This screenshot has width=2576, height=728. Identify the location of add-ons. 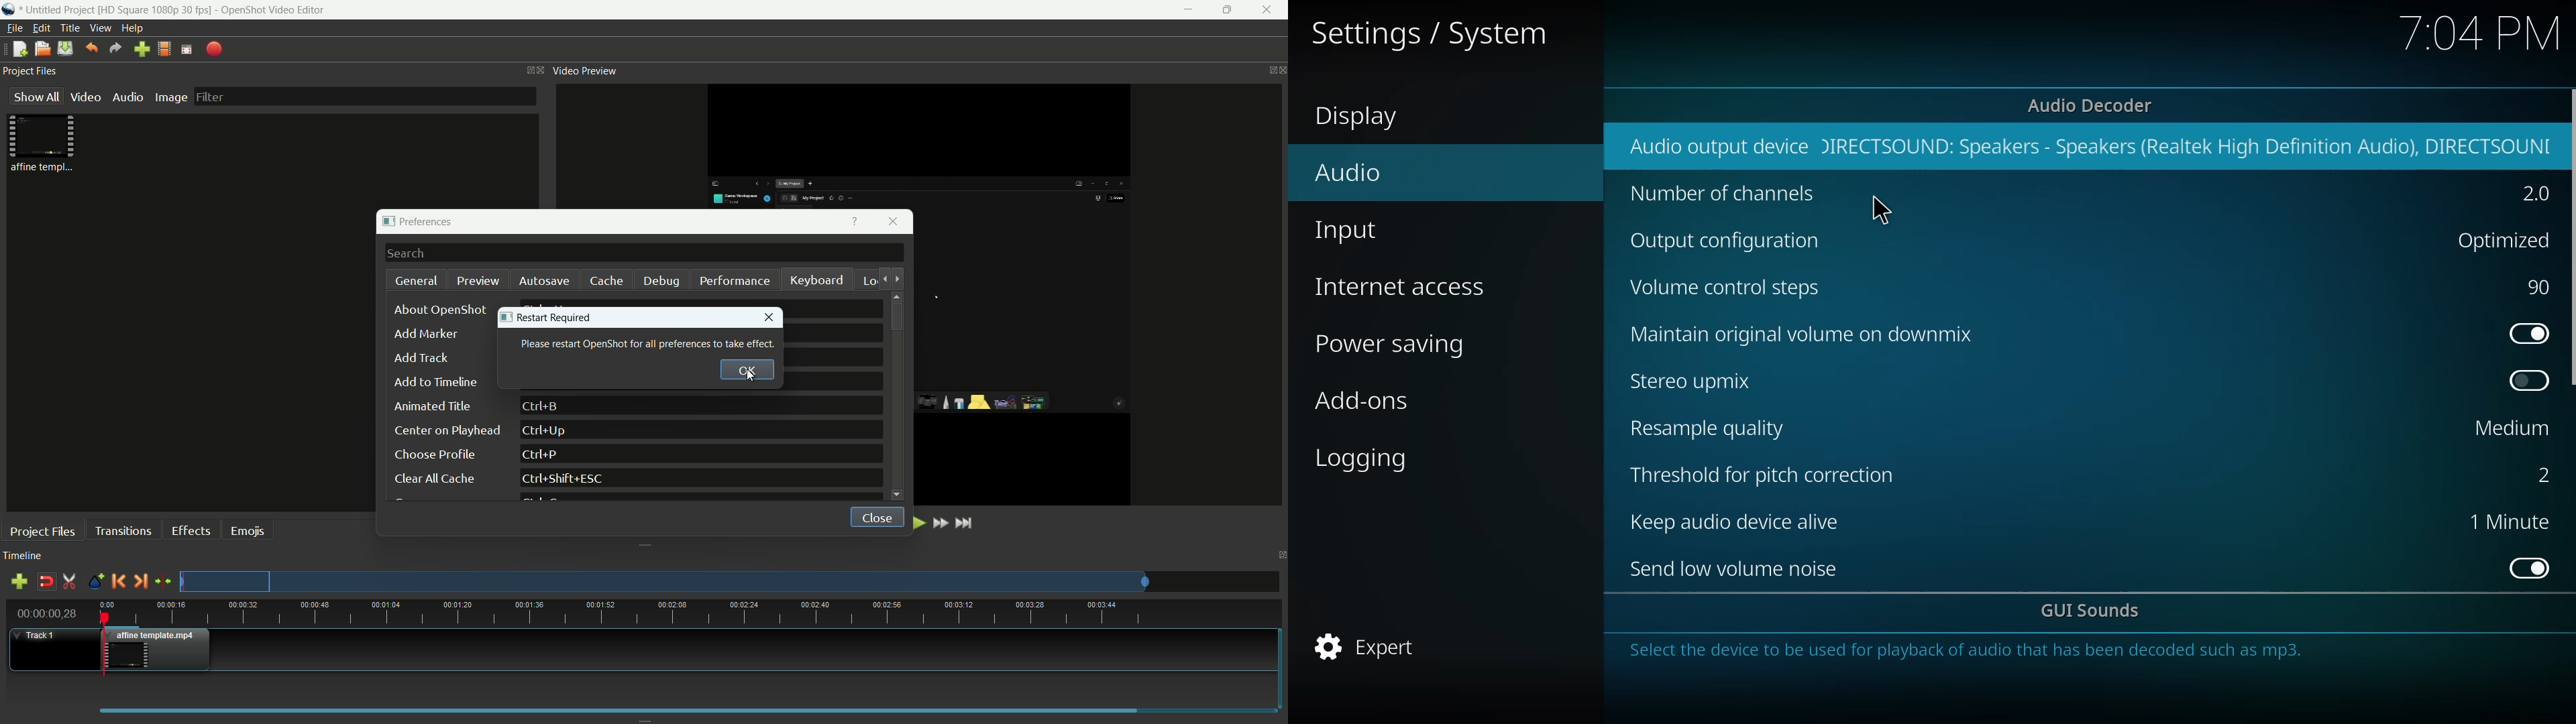
(1362, 404).